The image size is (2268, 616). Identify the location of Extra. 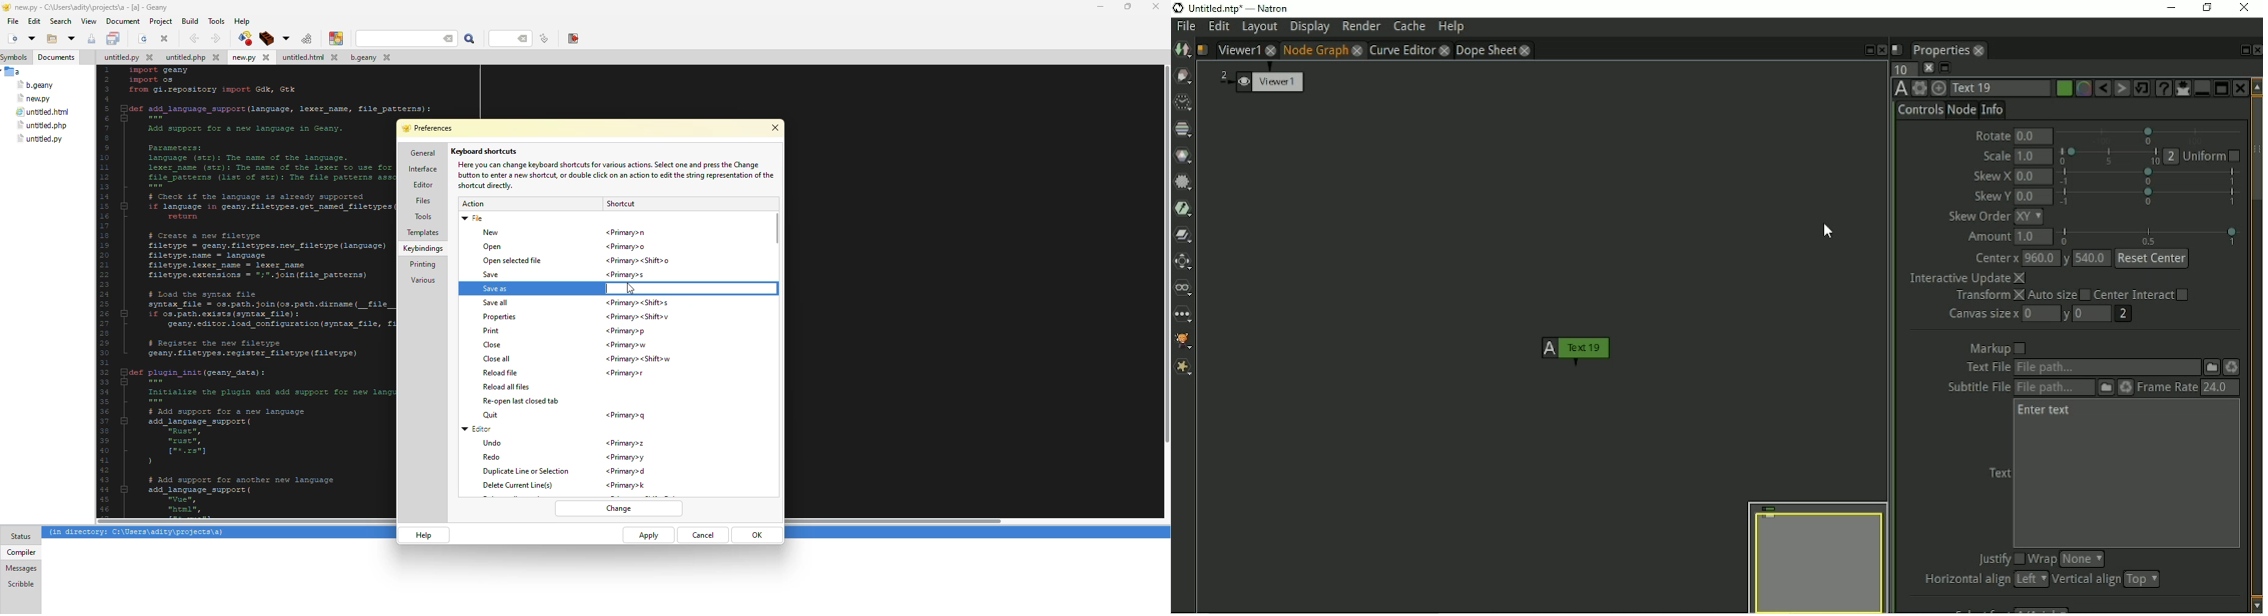
(1187, 369).